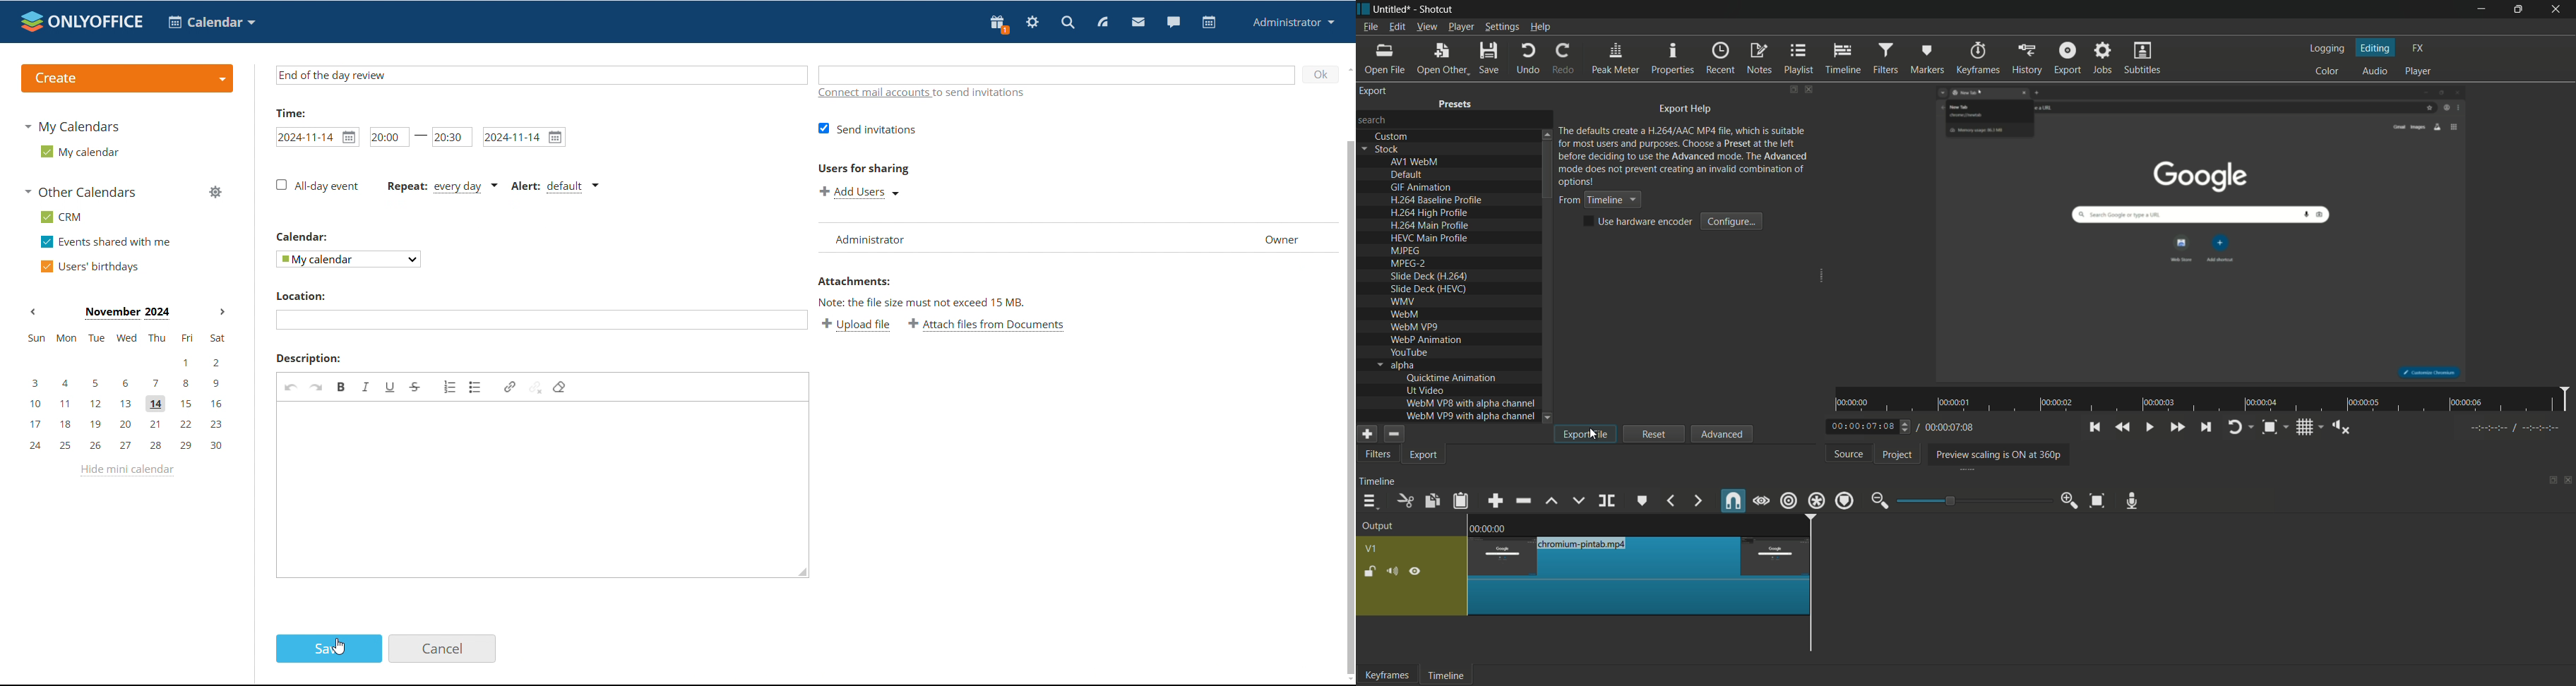 The width and height of the screenshot is (2576, 700). I want to click on change layout, so click(2549, 483).